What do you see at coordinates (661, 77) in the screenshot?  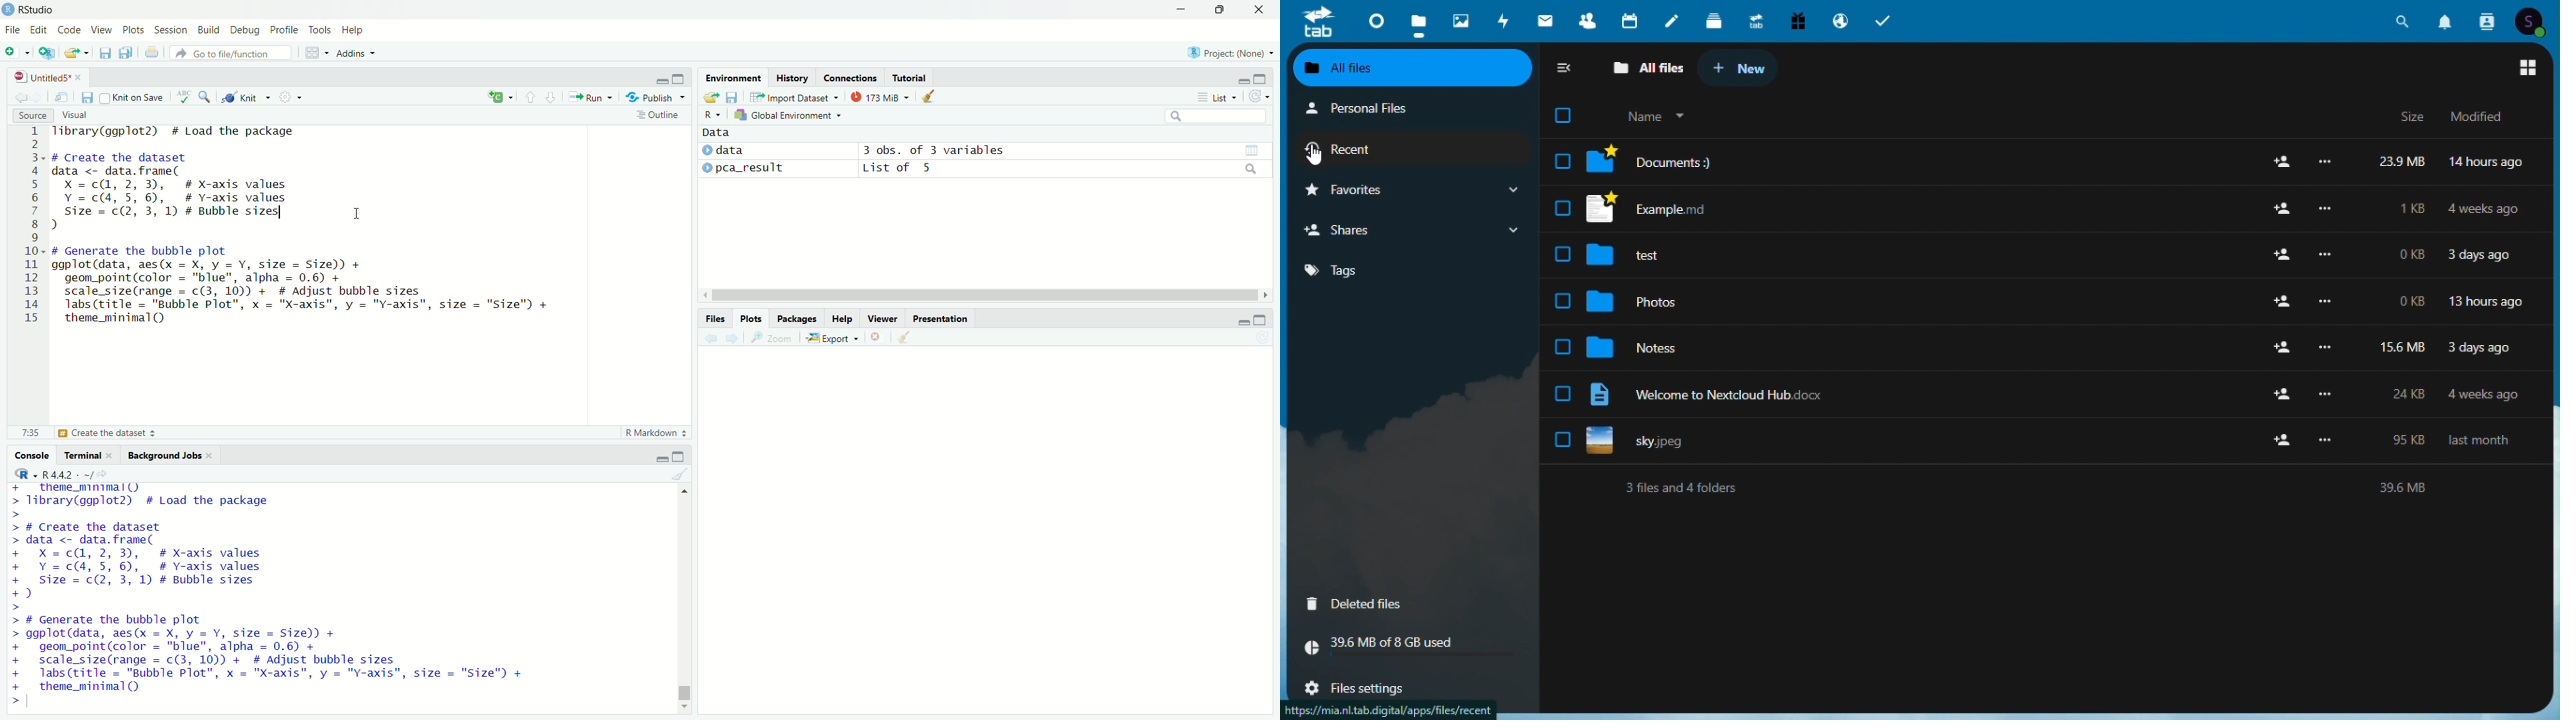 I see `minimize` at bounding box center [661, 77].